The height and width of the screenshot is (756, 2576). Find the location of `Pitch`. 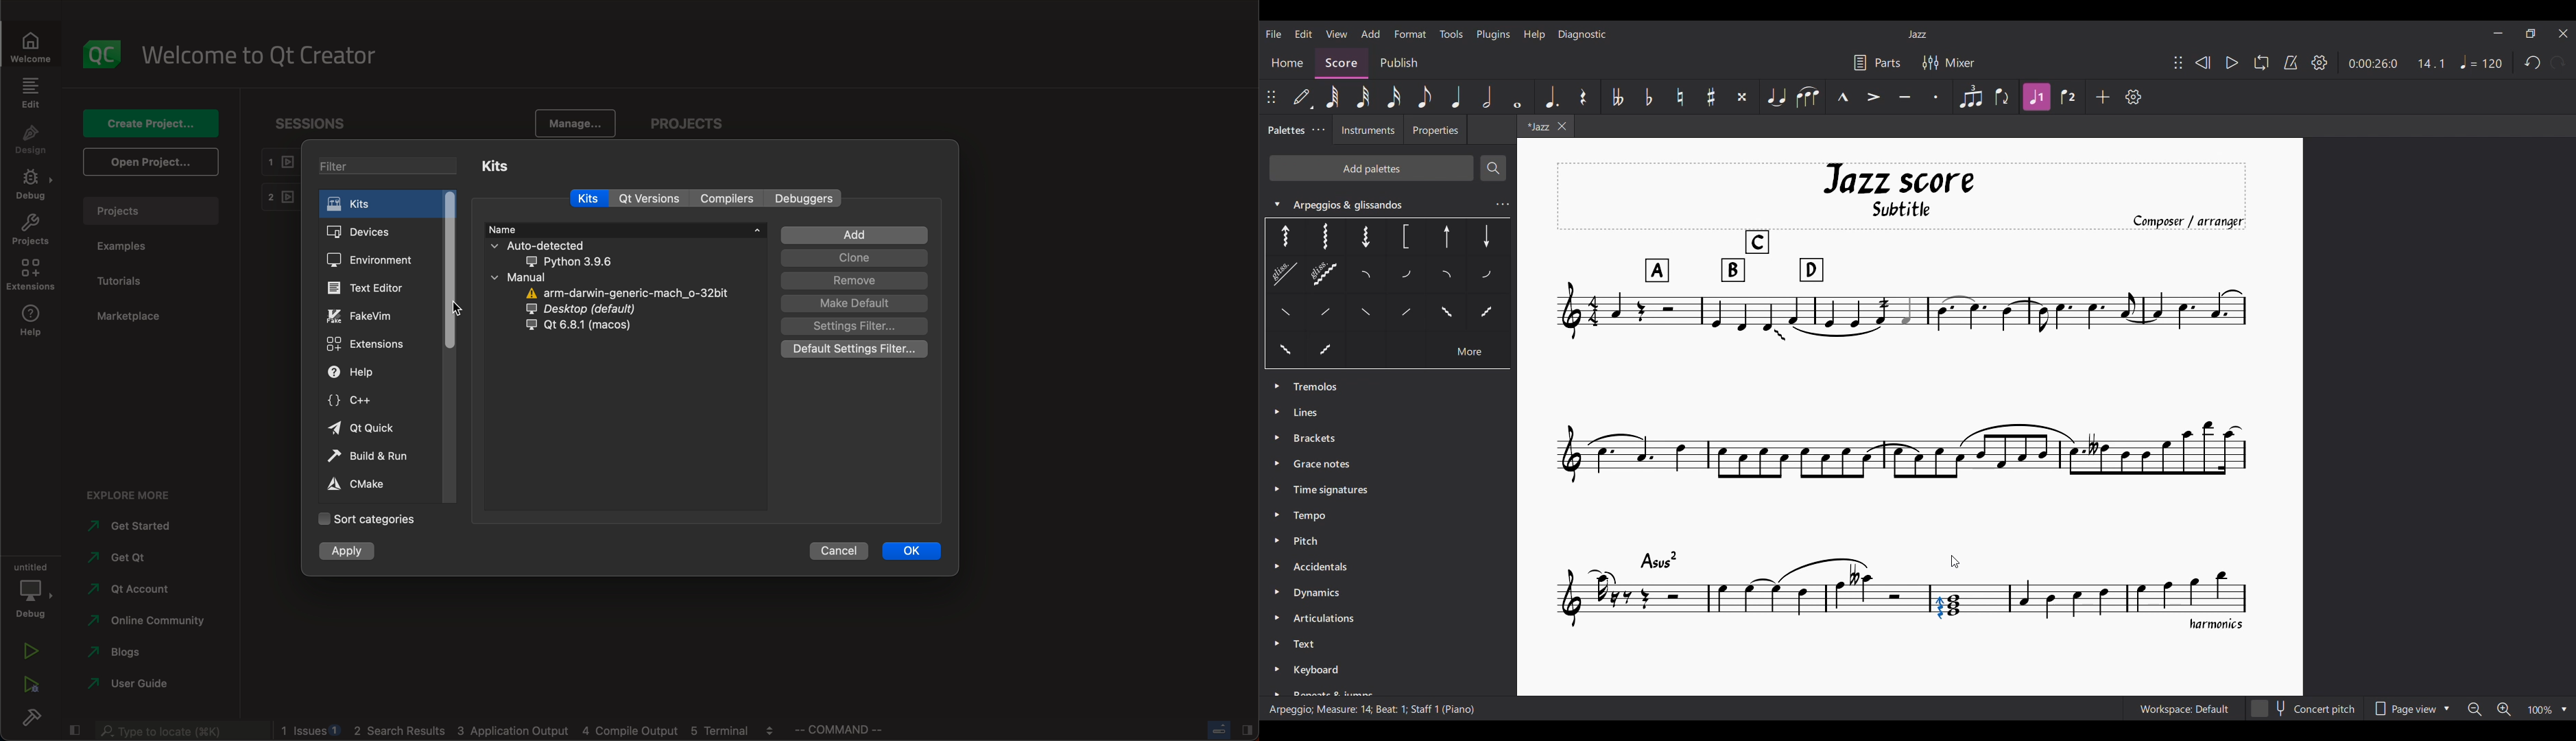

Pitch is located at coordinates (1313, 541).